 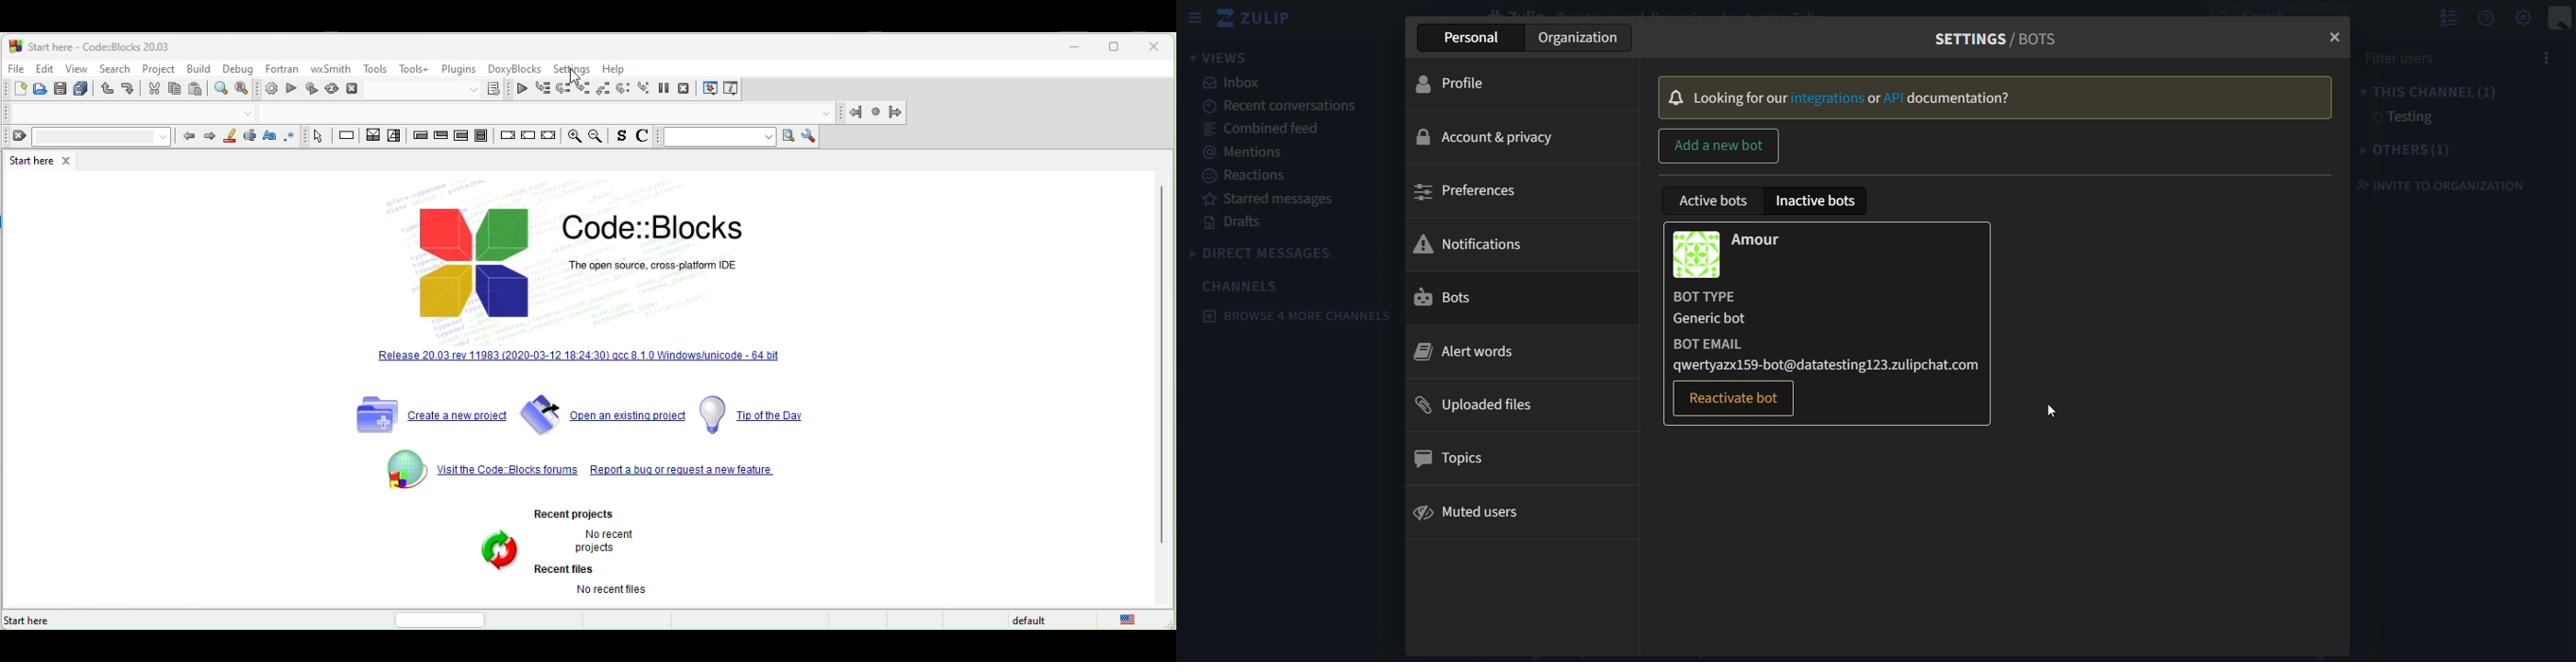 What do you see at coordinates (621, 138) in the screenshot?
I see `toggle source` at bounding box center [621, 138].